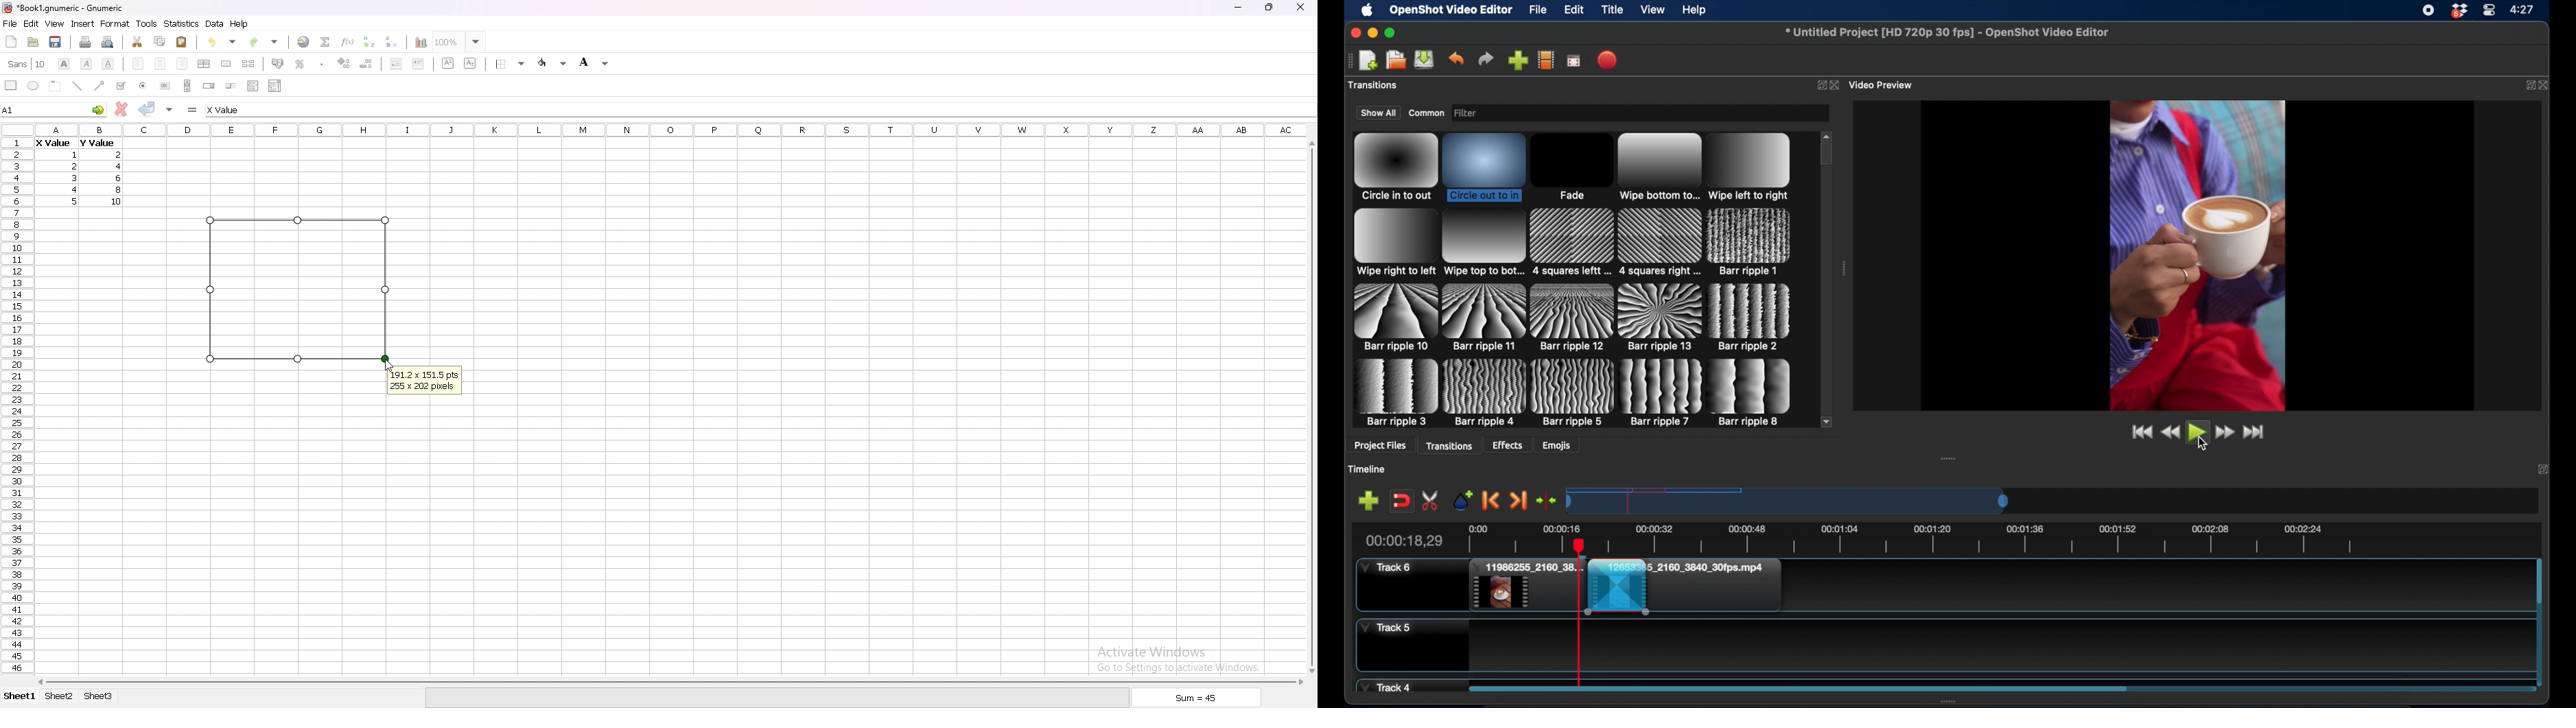 The width and height of the screenshot is (2576, 728). What do you see at coordinates (368, 41) in the screenshot?
I see `sort ascending` at bounding box center [368, 41].